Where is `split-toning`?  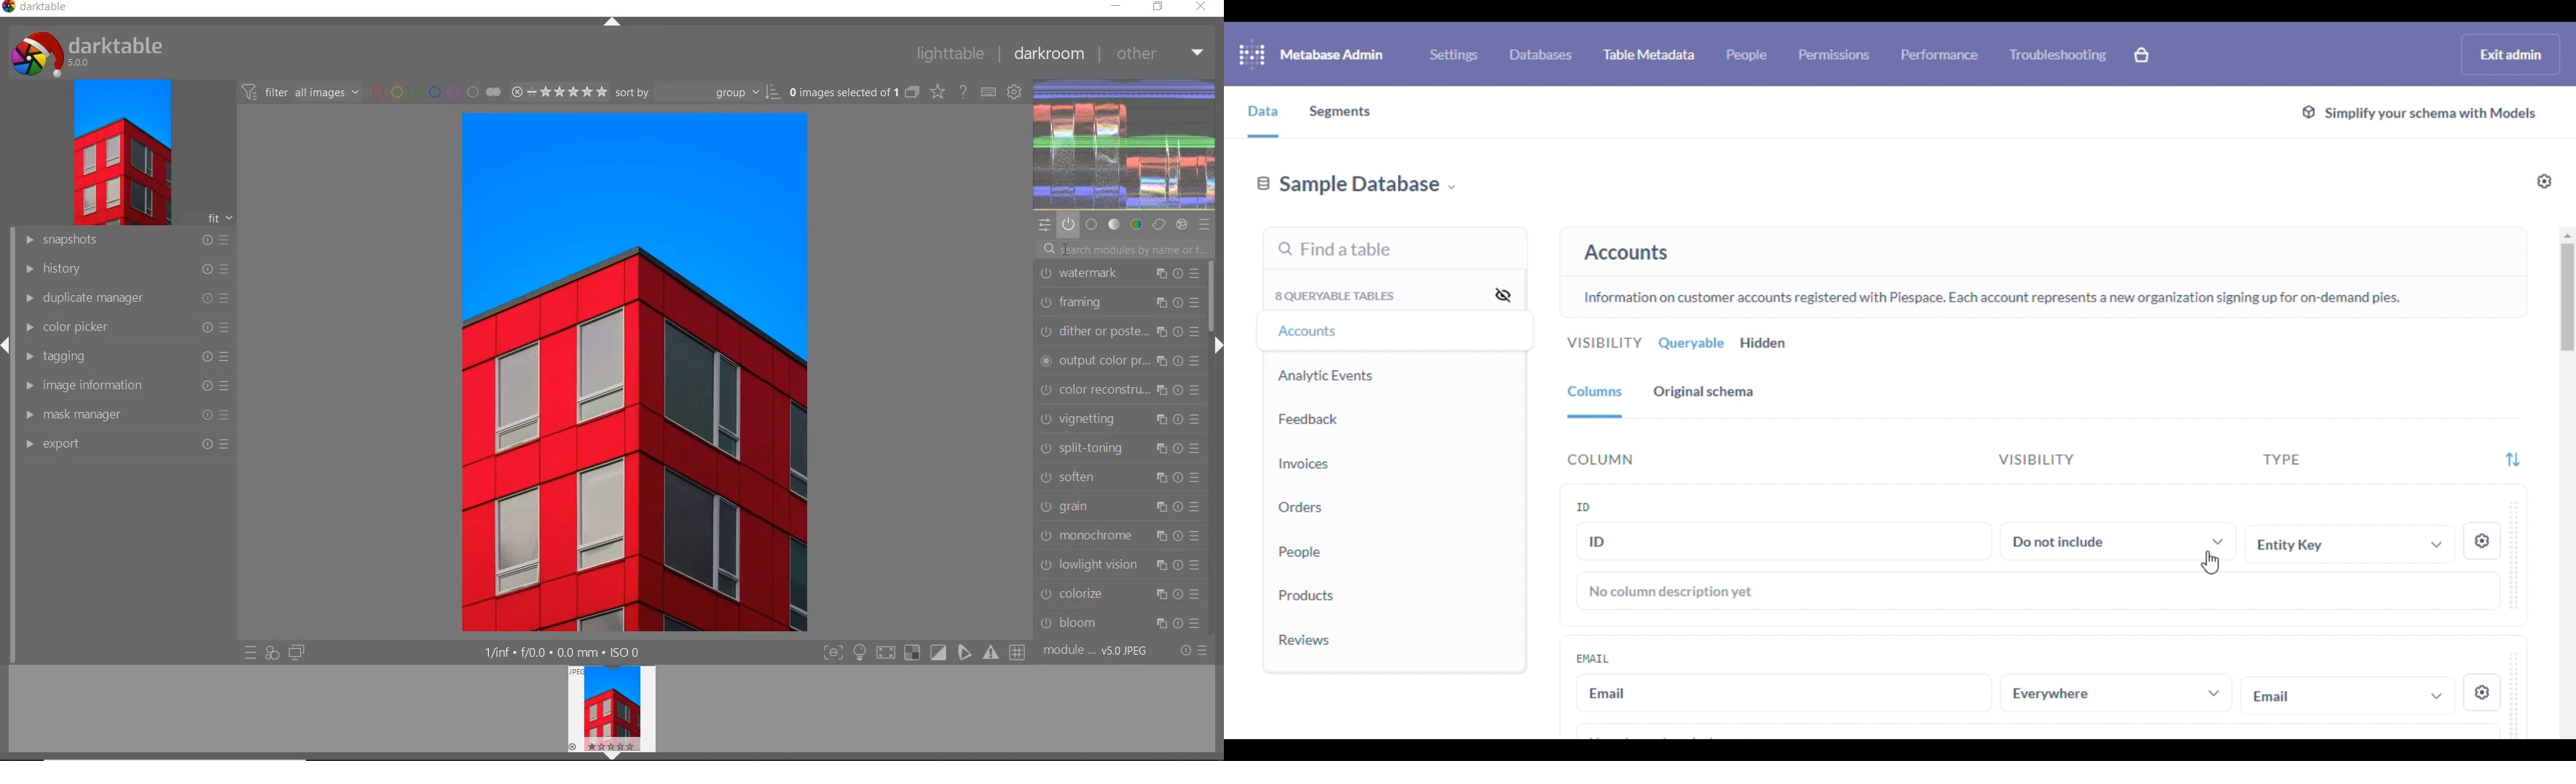 split-toning is located at coordinates (1120, 448).